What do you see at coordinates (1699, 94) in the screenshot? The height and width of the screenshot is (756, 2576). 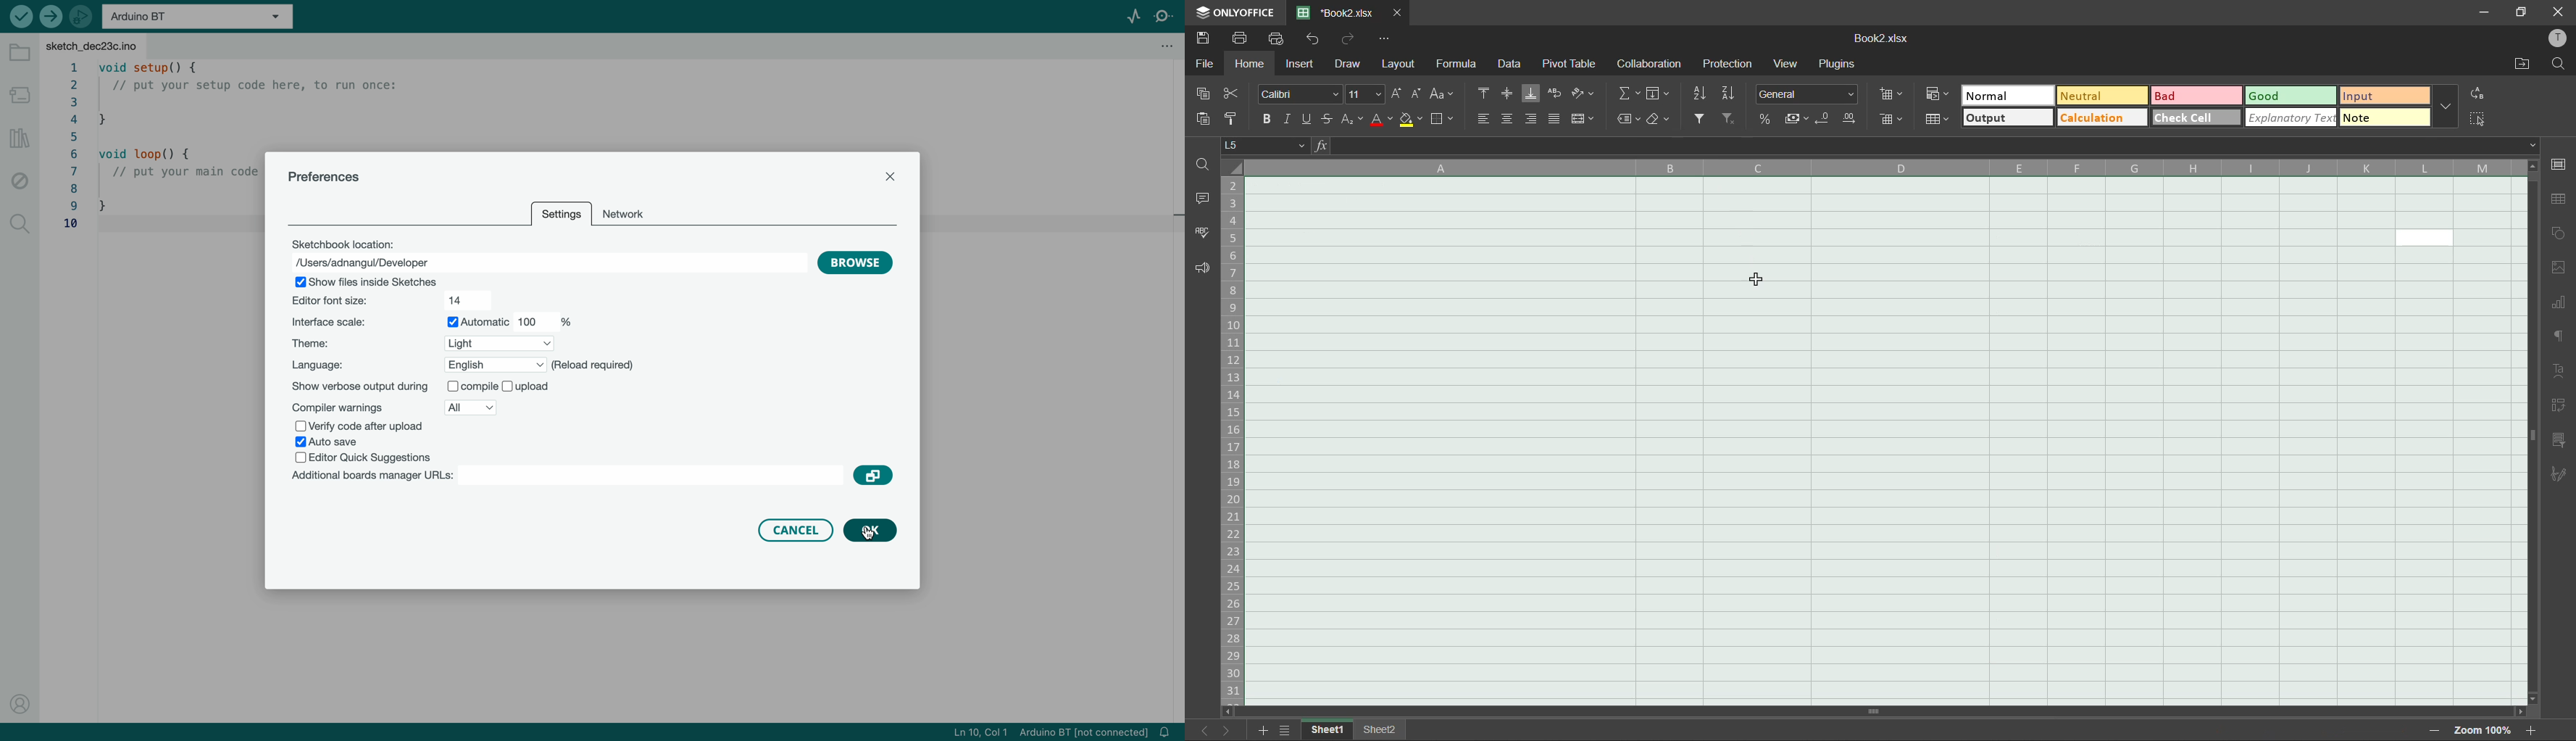 I see `sort ascending` at bounding box center [1699, 94].